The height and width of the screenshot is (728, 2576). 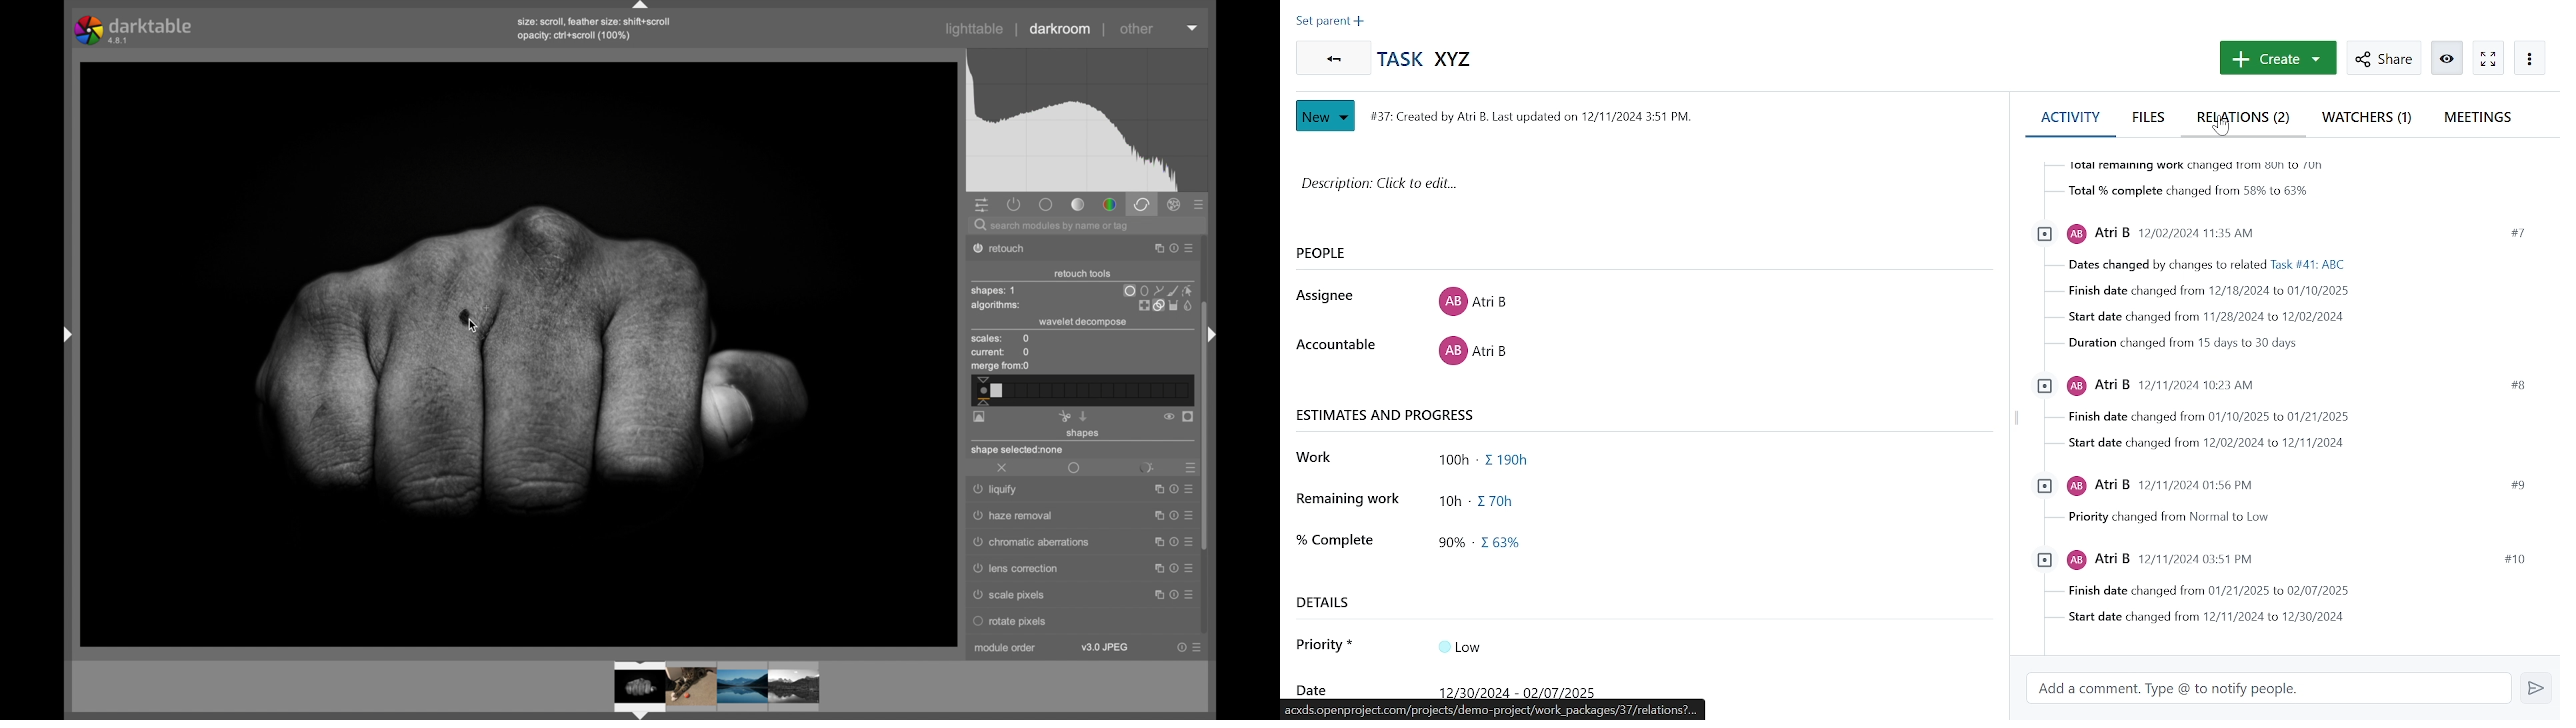 I want to click on duration changed from 15 days to 30 days, so click(x=2174, y=344).